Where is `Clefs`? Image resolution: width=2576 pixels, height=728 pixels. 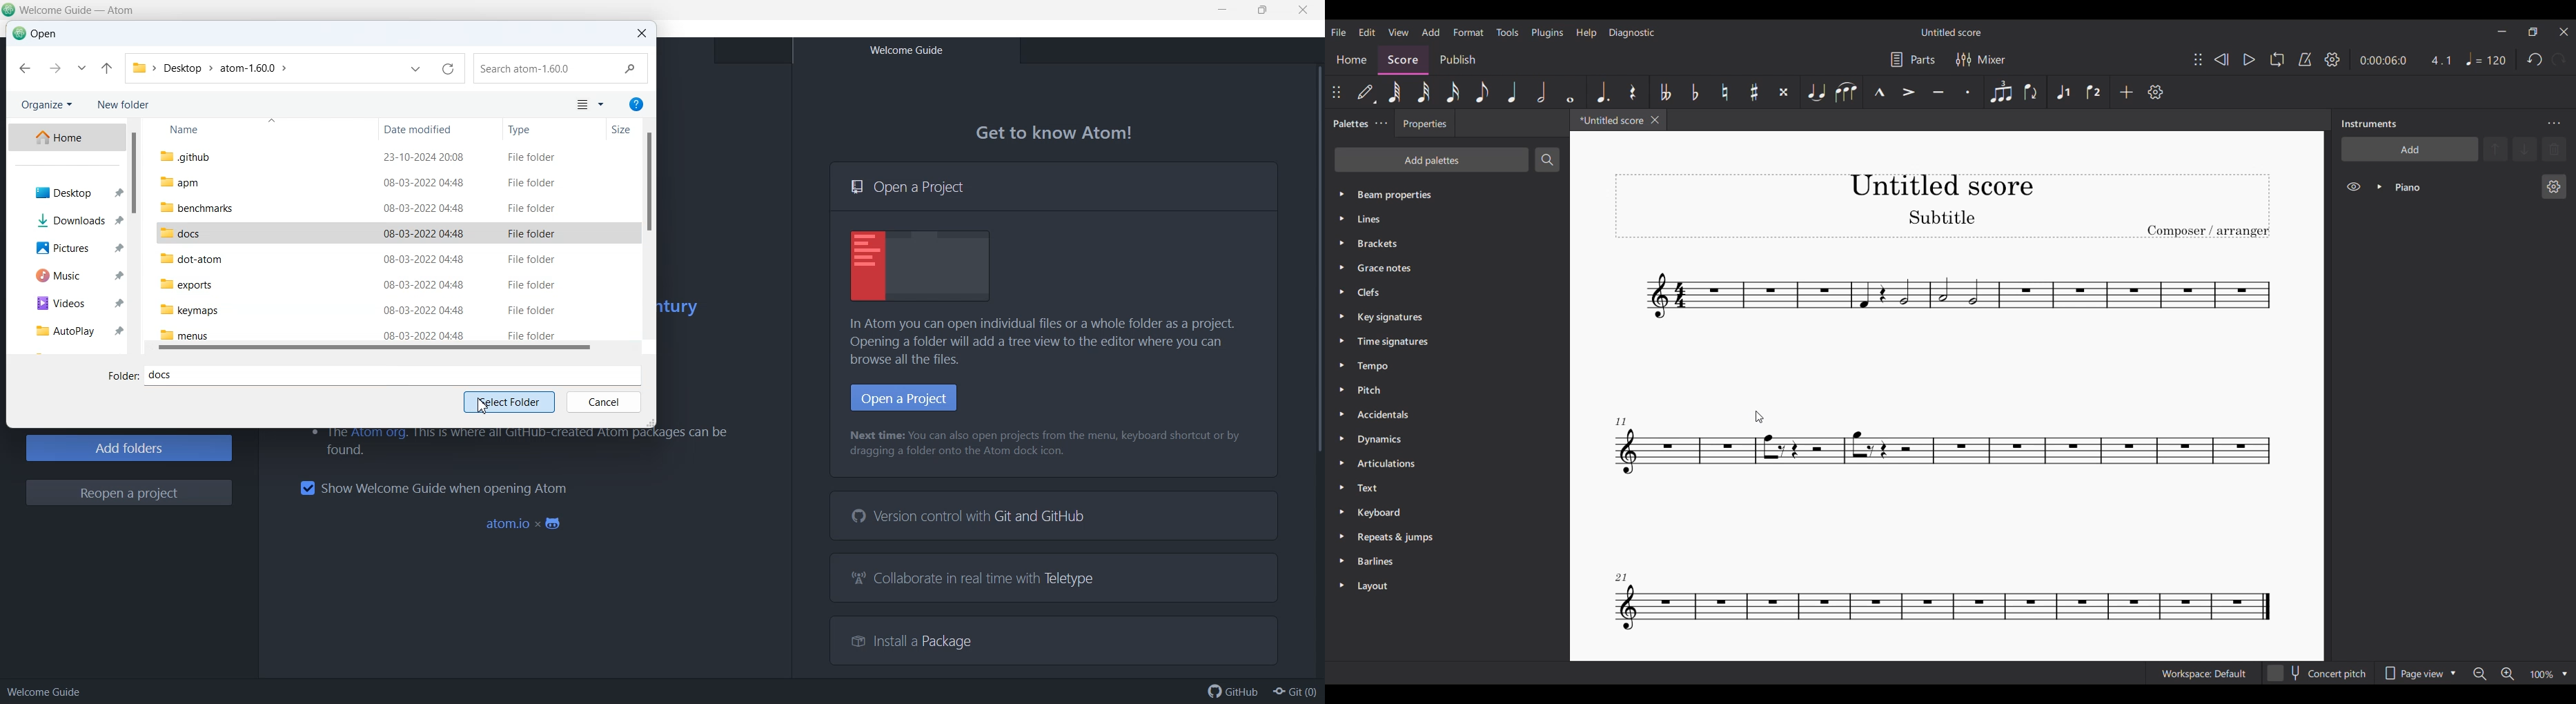
Clefs is located at coordinates (1444, 291).